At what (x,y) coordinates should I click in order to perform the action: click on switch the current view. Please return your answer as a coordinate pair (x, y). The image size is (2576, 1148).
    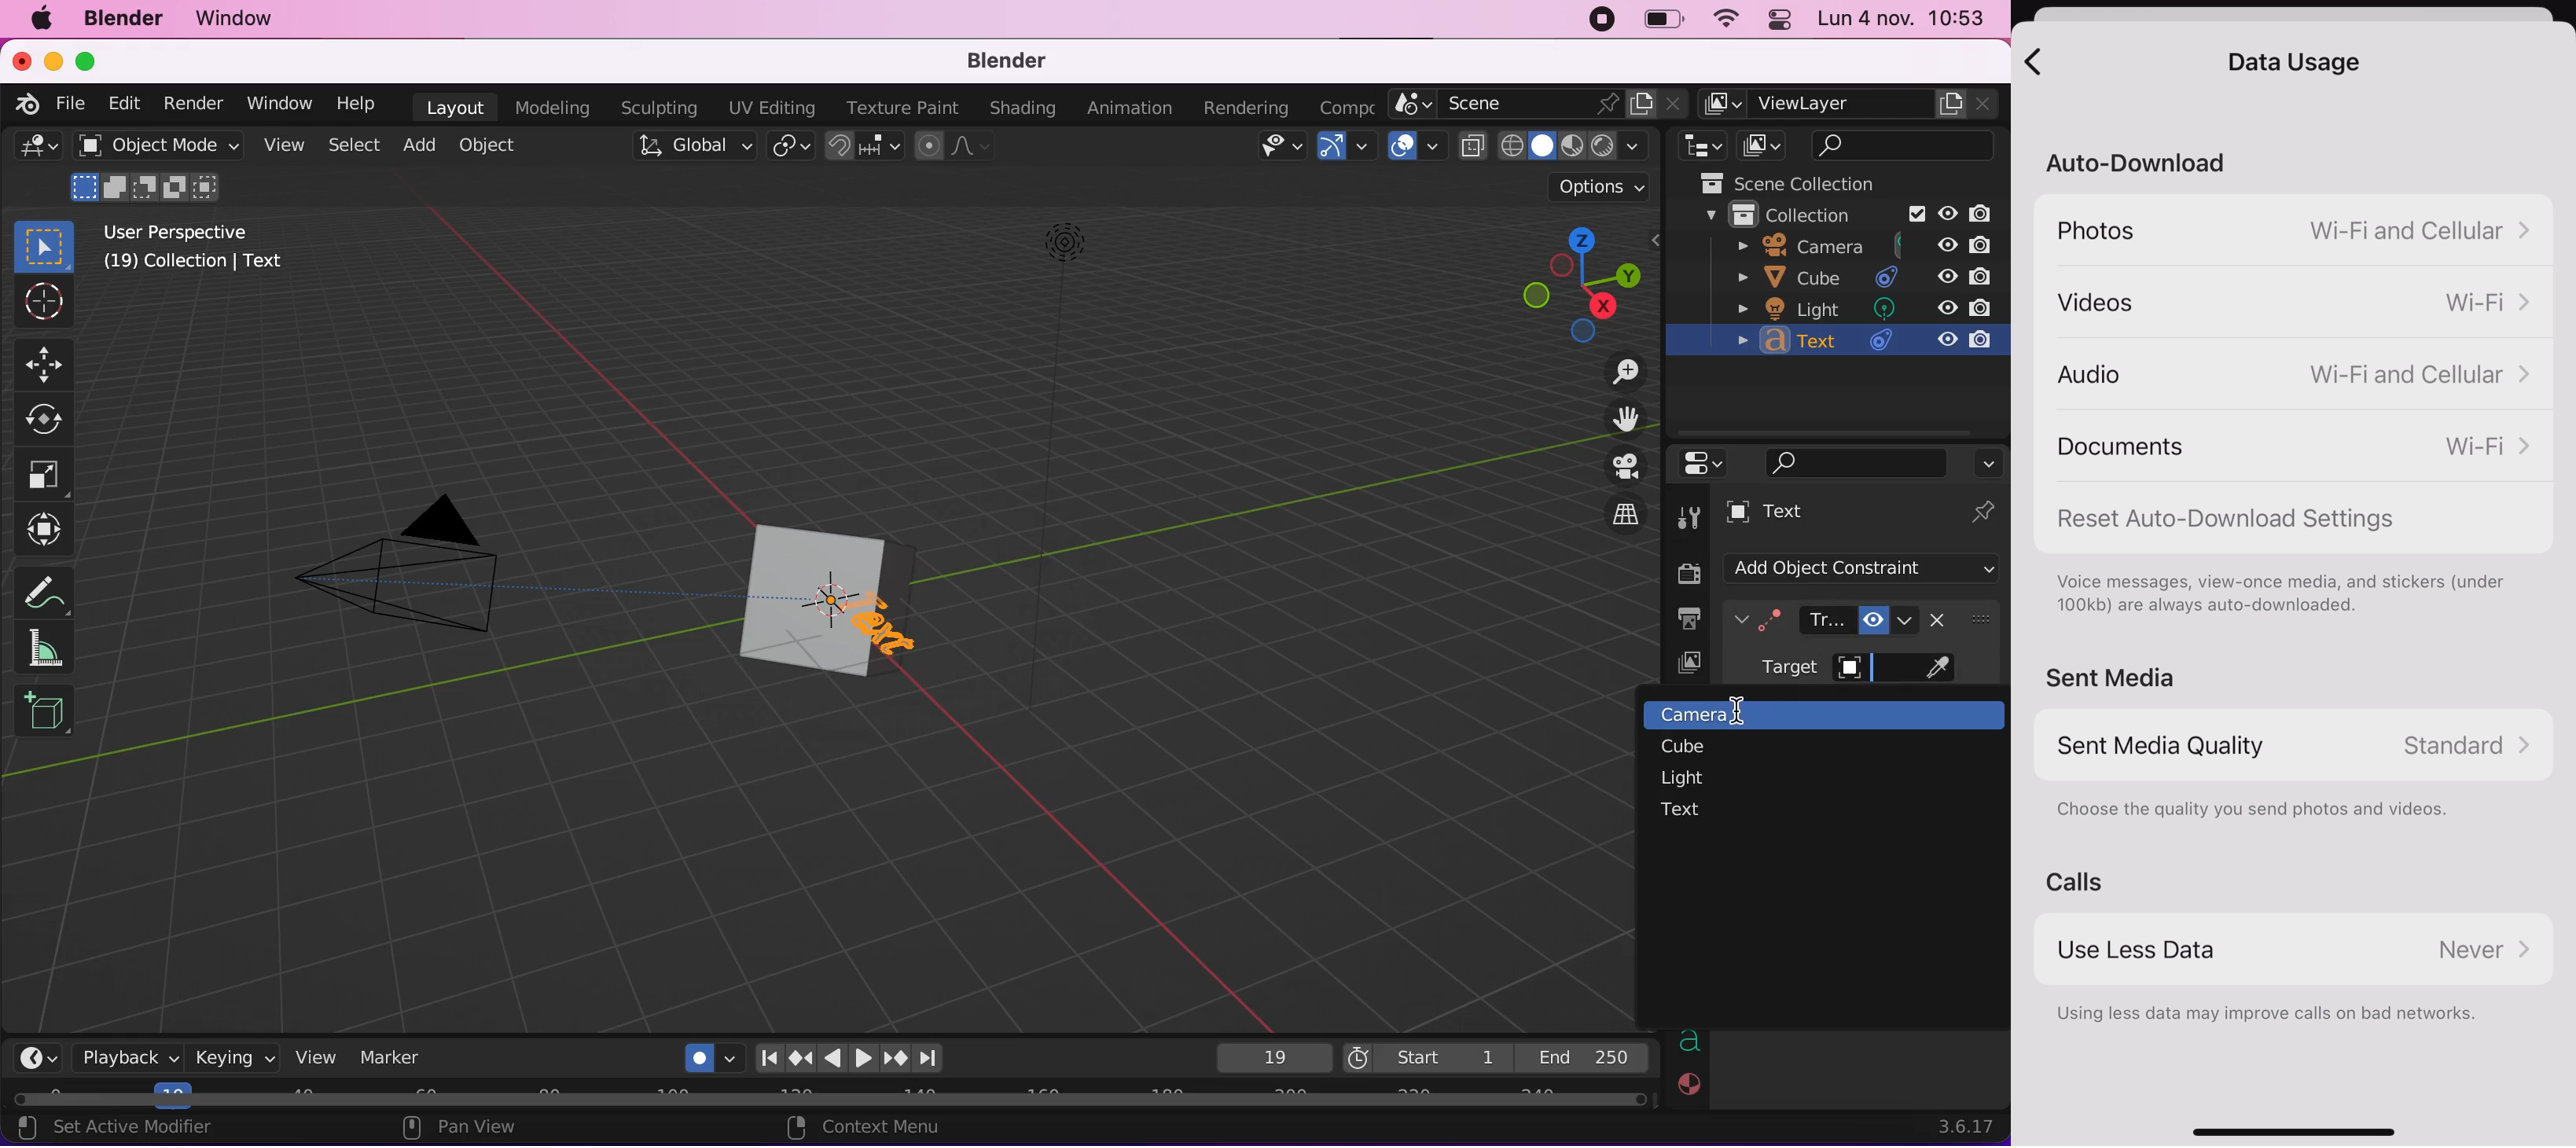
    Looking at the image, I should click on (1624, 512).